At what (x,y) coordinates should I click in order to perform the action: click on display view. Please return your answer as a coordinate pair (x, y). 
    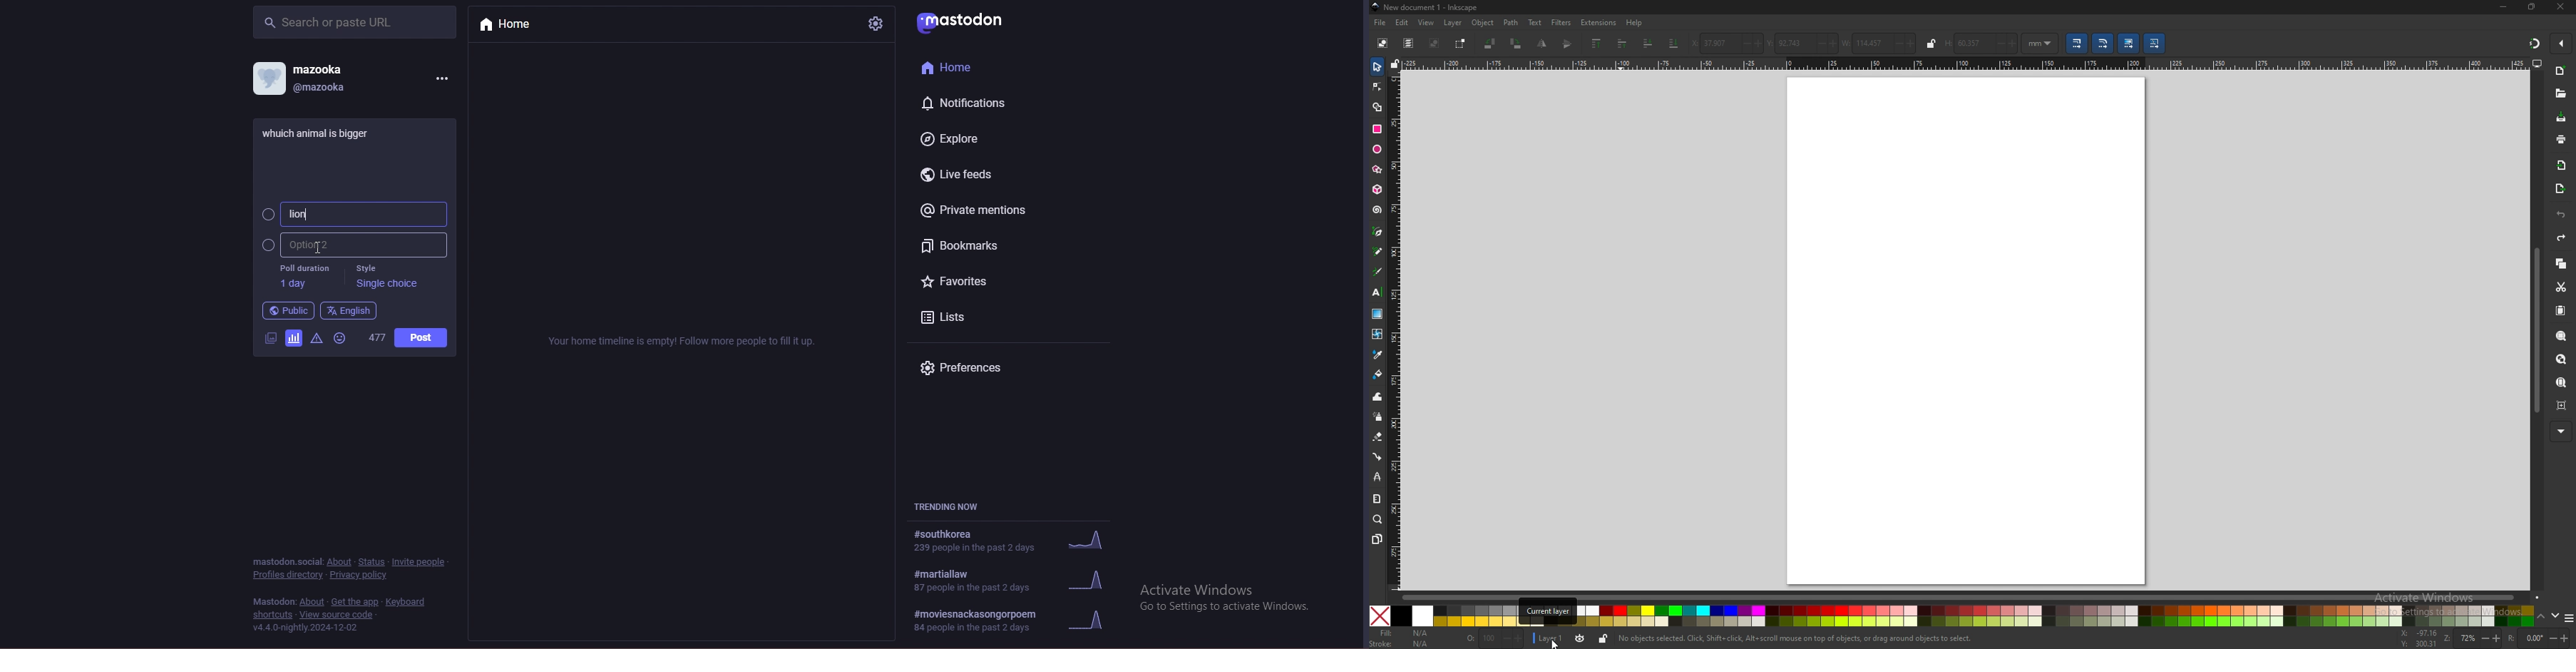
    Looking at the image, I should click on (2537, 64).